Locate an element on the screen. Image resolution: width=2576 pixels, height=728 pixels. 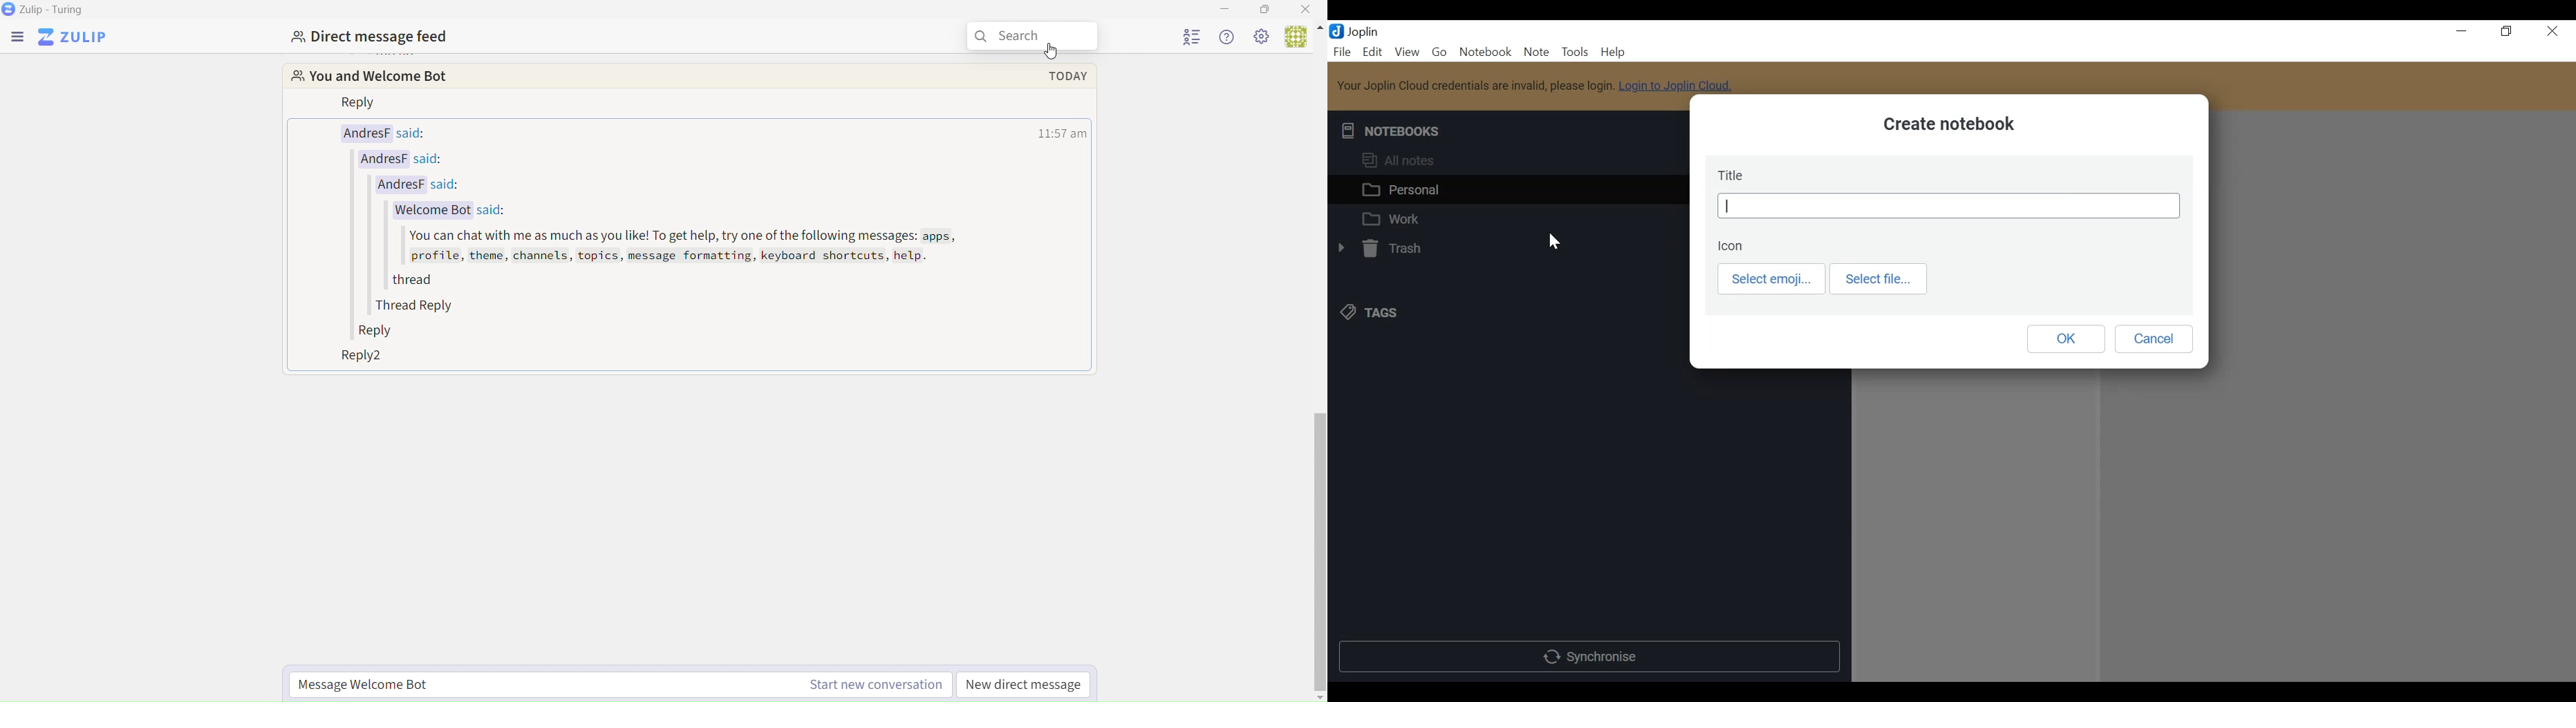
Your Joplin Cloud credentials are invalid, please login. Login to Joplin Cloud. is located at coordinates (1544, 85).